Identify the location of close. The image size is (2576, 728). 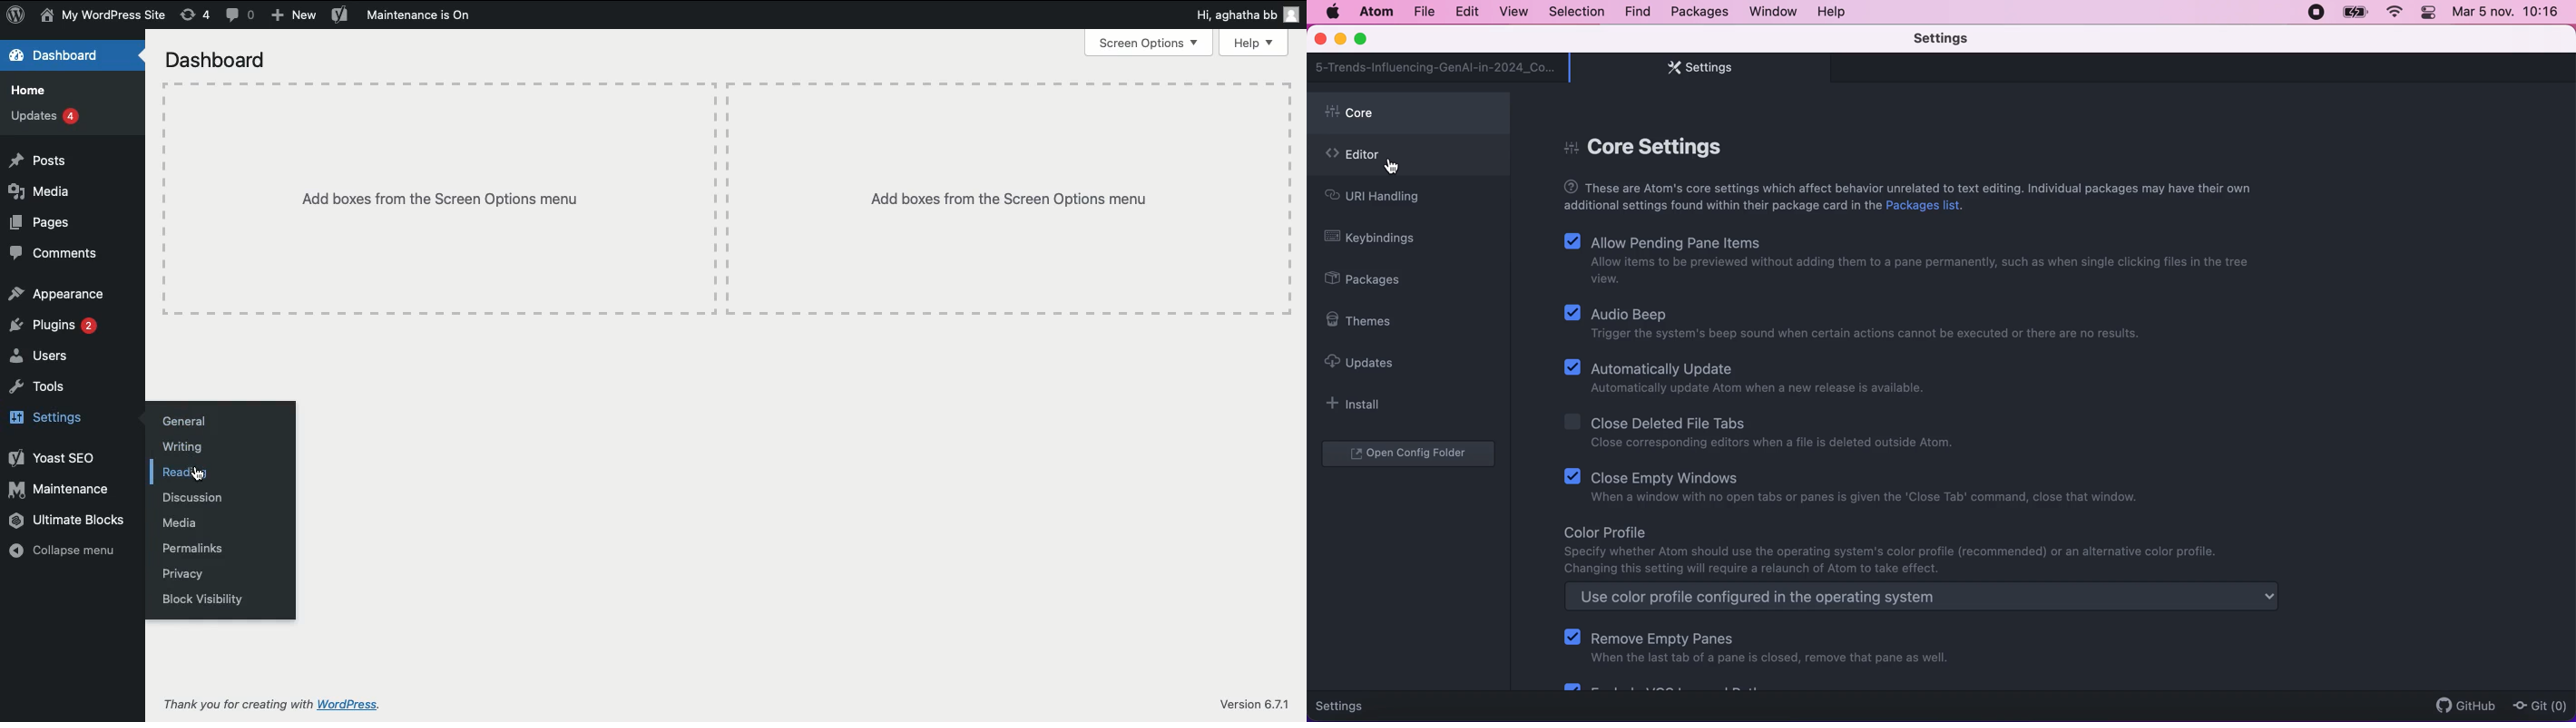
(1321, 40).